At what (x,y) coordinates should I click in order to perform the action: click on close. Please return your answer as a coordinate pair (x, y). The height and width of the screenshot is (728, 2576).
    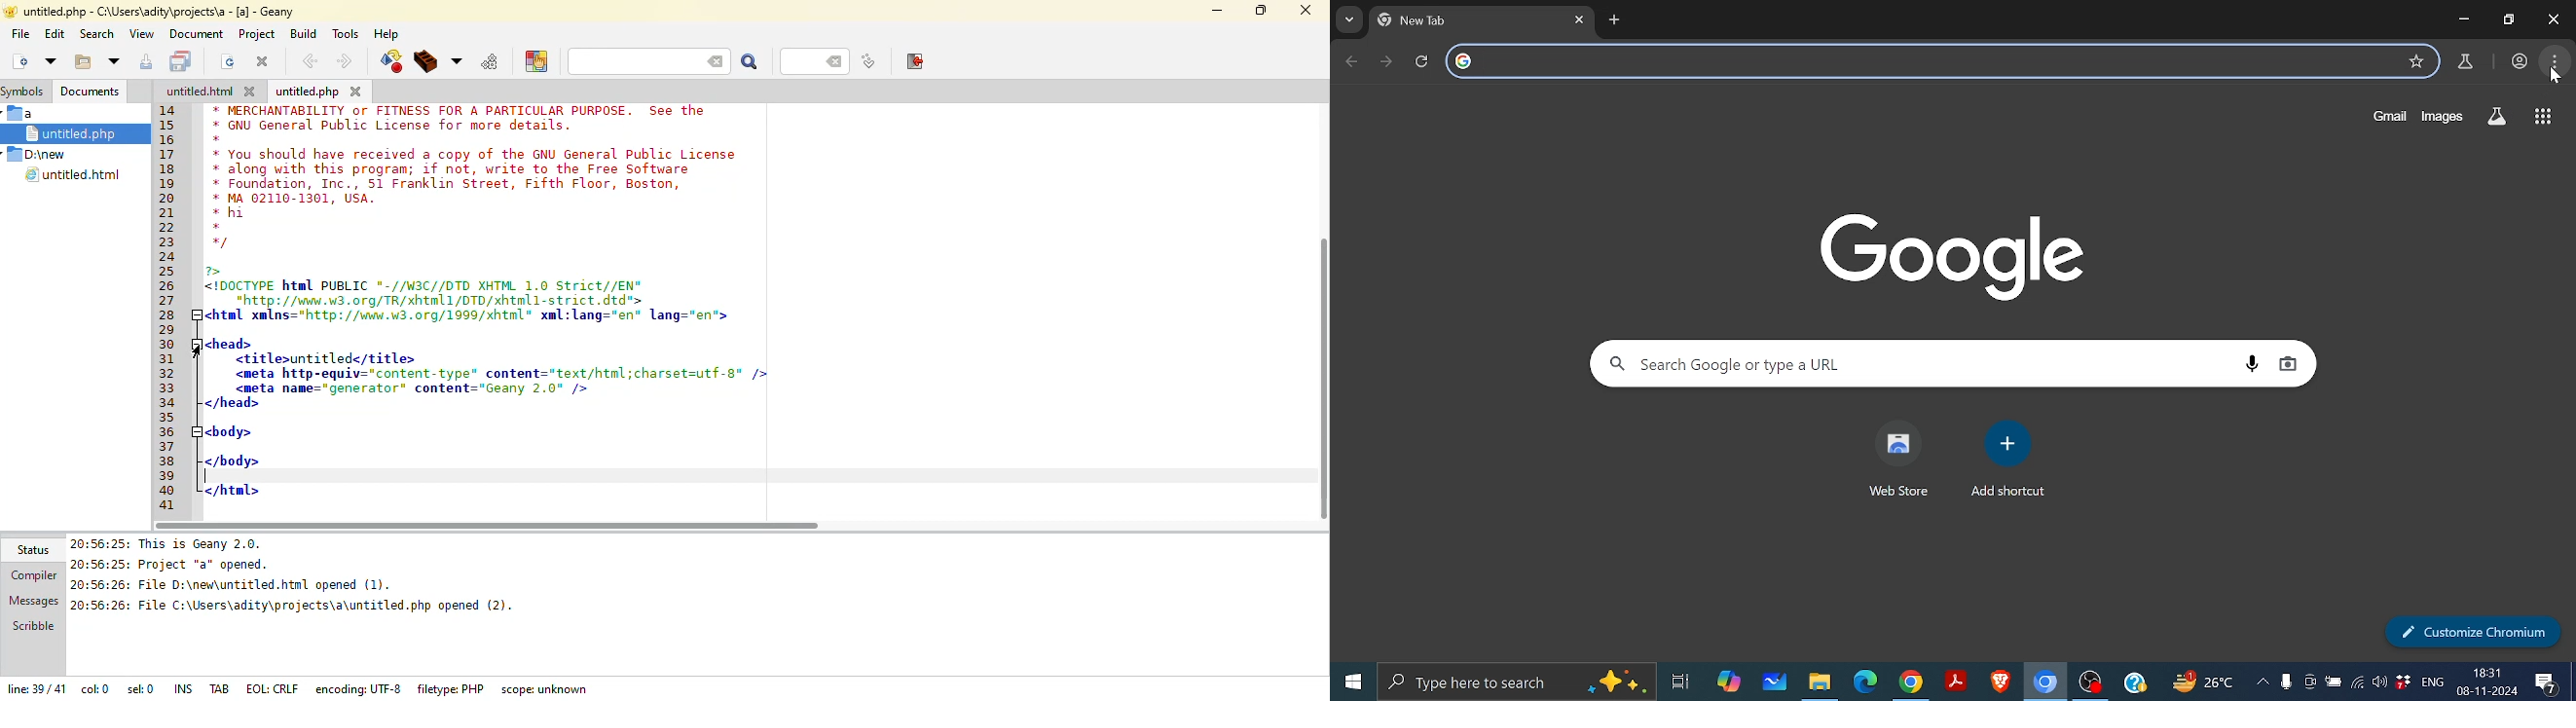
    Looking at the image, I should click on (1305, 12).